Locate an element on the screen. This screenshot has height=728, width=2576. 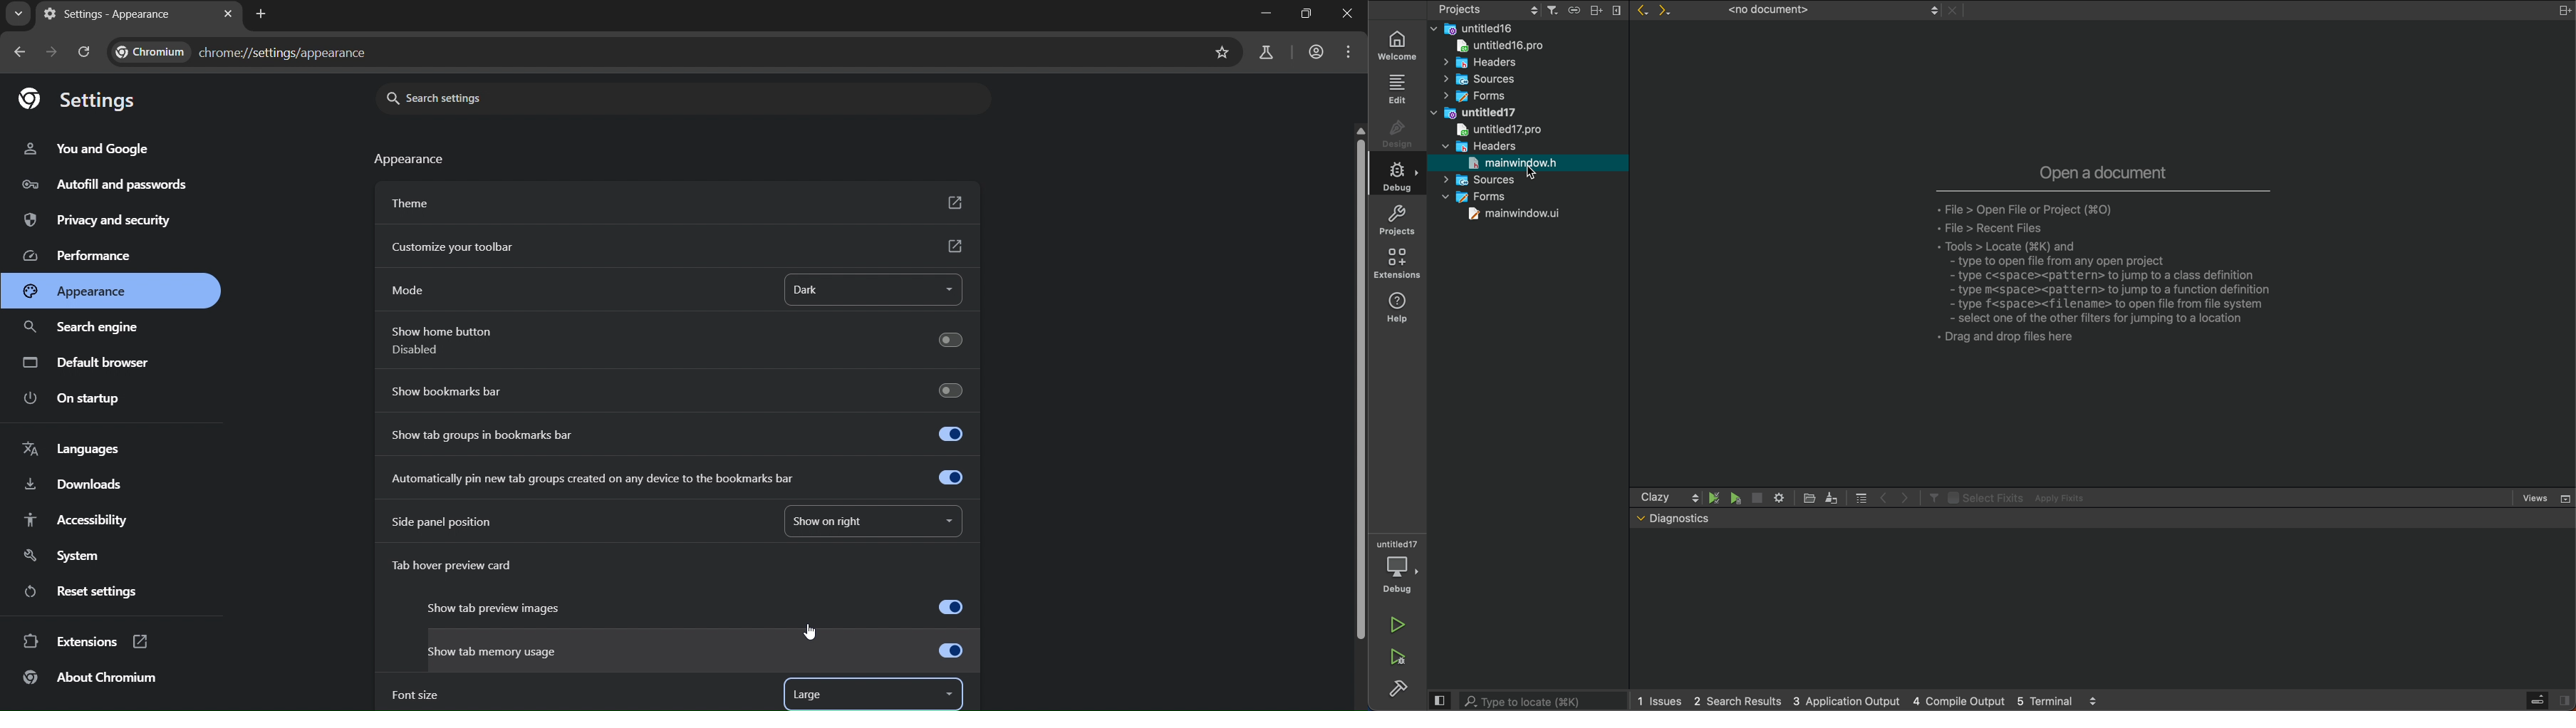
Select fixits is located at coordinates (1984, 497).